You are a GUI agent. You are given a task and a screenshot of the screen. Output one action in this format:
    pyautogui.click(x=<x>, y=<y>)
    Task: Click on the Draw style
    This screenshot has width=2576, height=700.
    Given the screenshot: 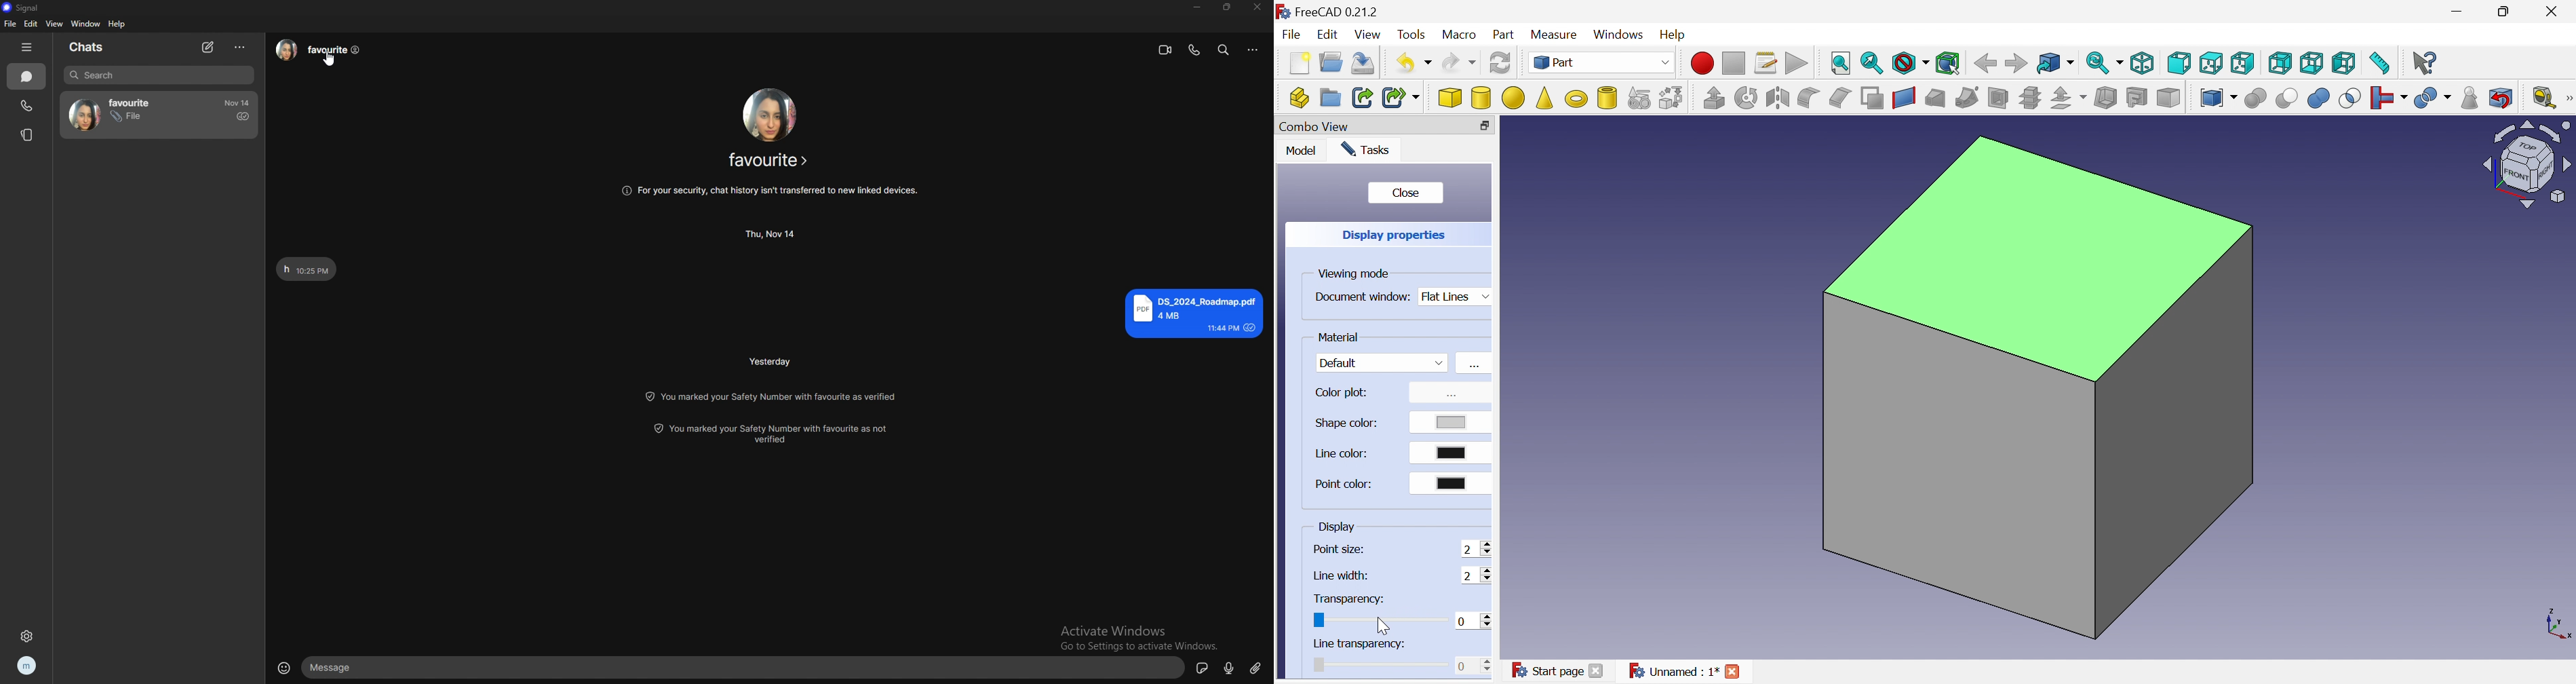 What is the action you would take?
    pyautogui.click(x=1911, y=62)
    